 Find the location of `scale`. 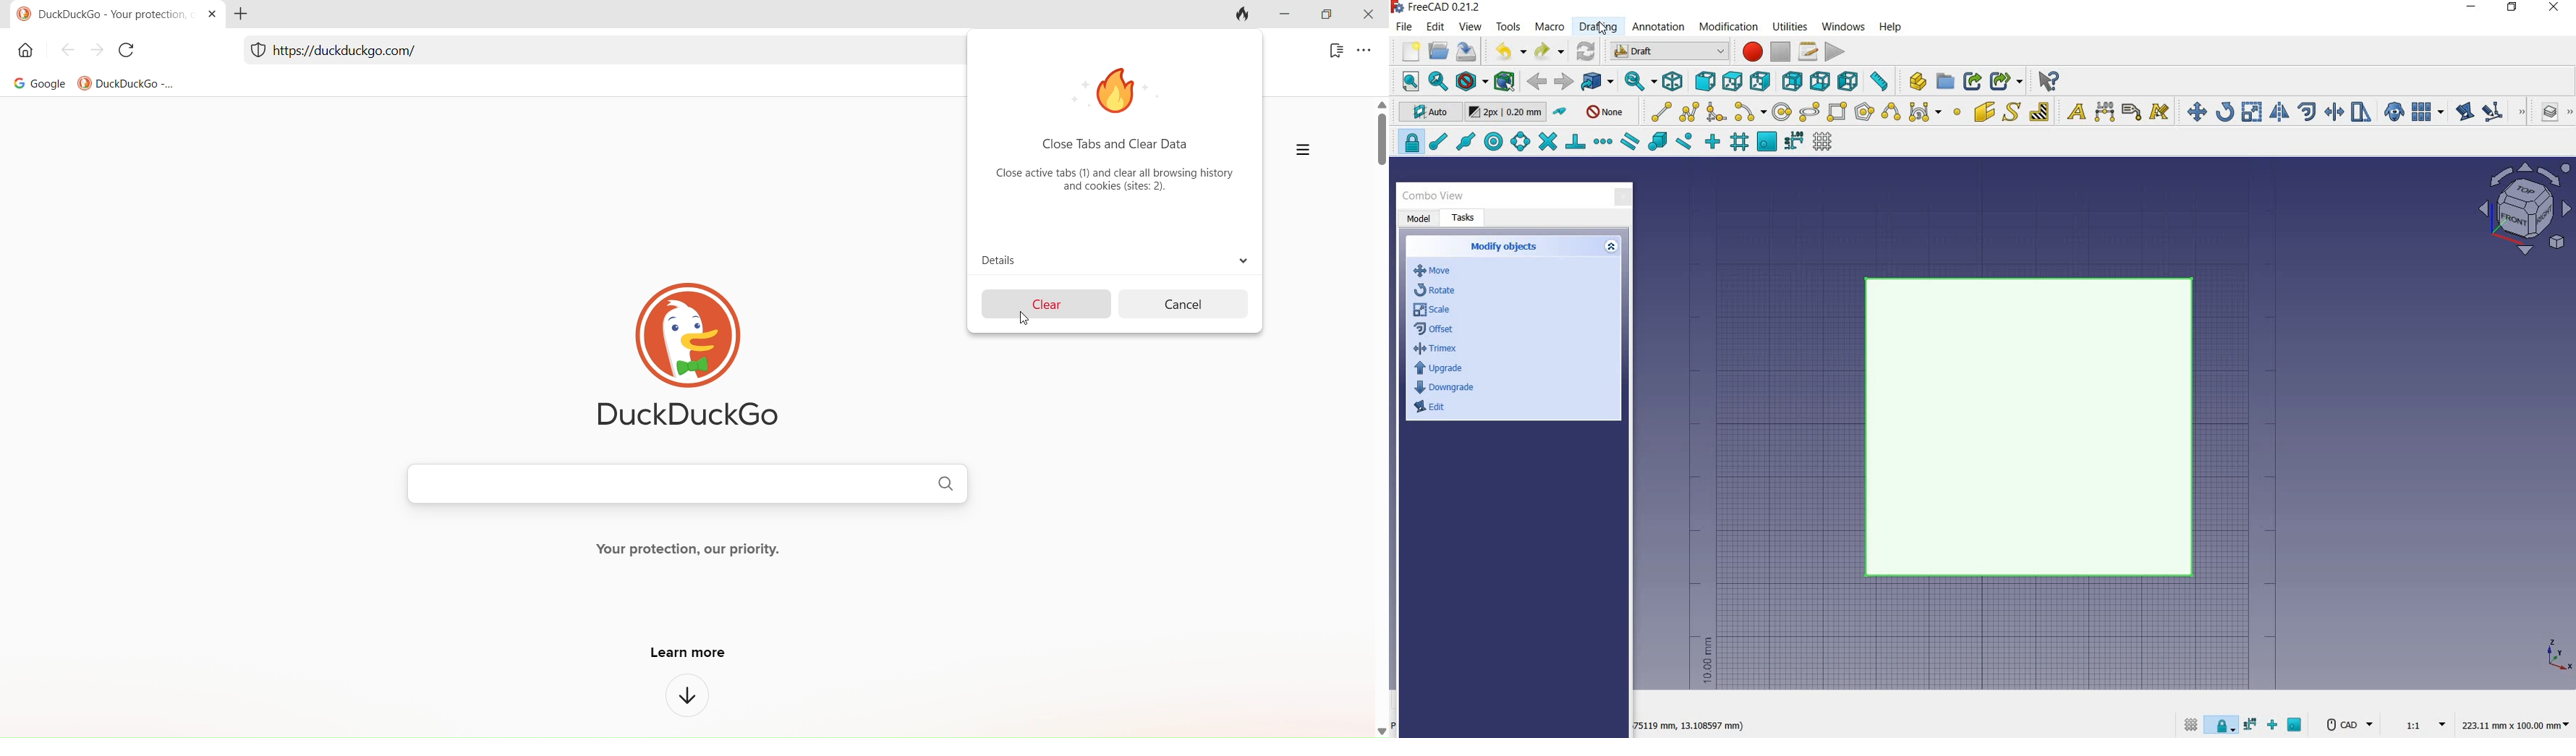

scale is located at coordinates (1433, 311).